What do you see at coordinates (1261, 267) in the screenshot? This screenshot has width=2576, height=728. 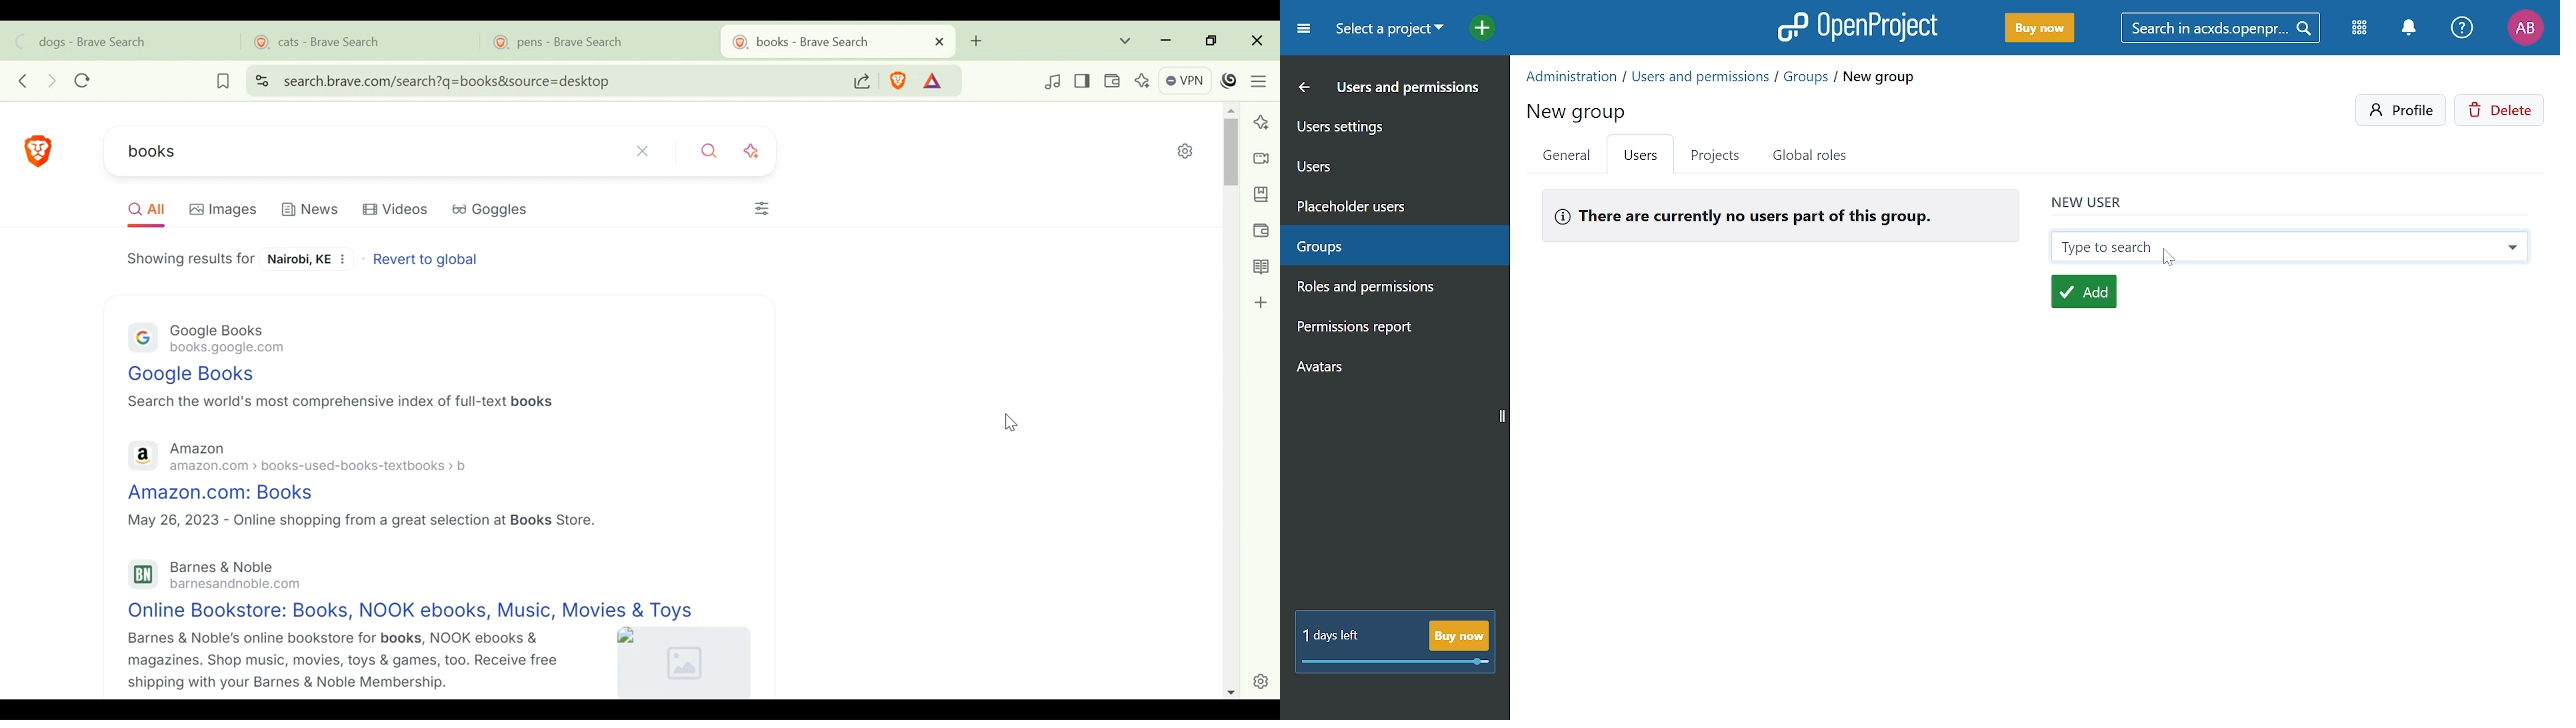 I see `Reading List` at bounding box center [1261, 267].